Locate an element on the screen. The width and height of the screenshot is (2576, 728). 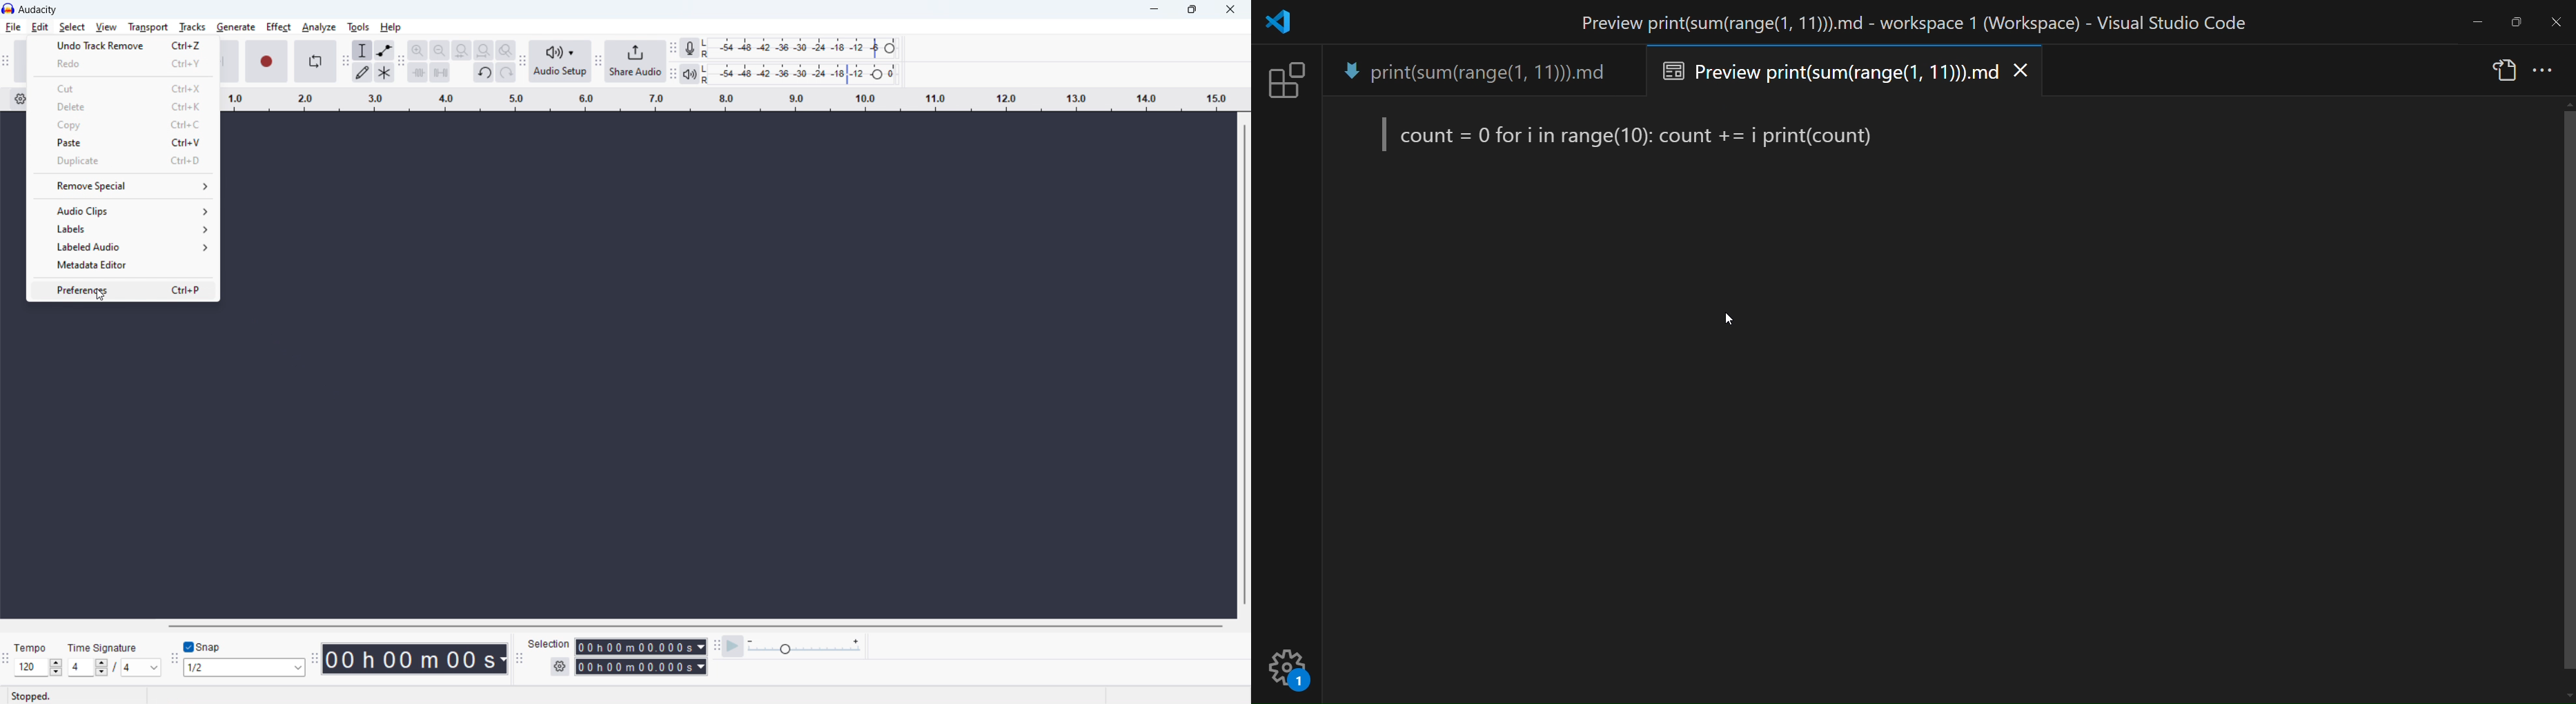
timeline is located at coordinates (729, 99).